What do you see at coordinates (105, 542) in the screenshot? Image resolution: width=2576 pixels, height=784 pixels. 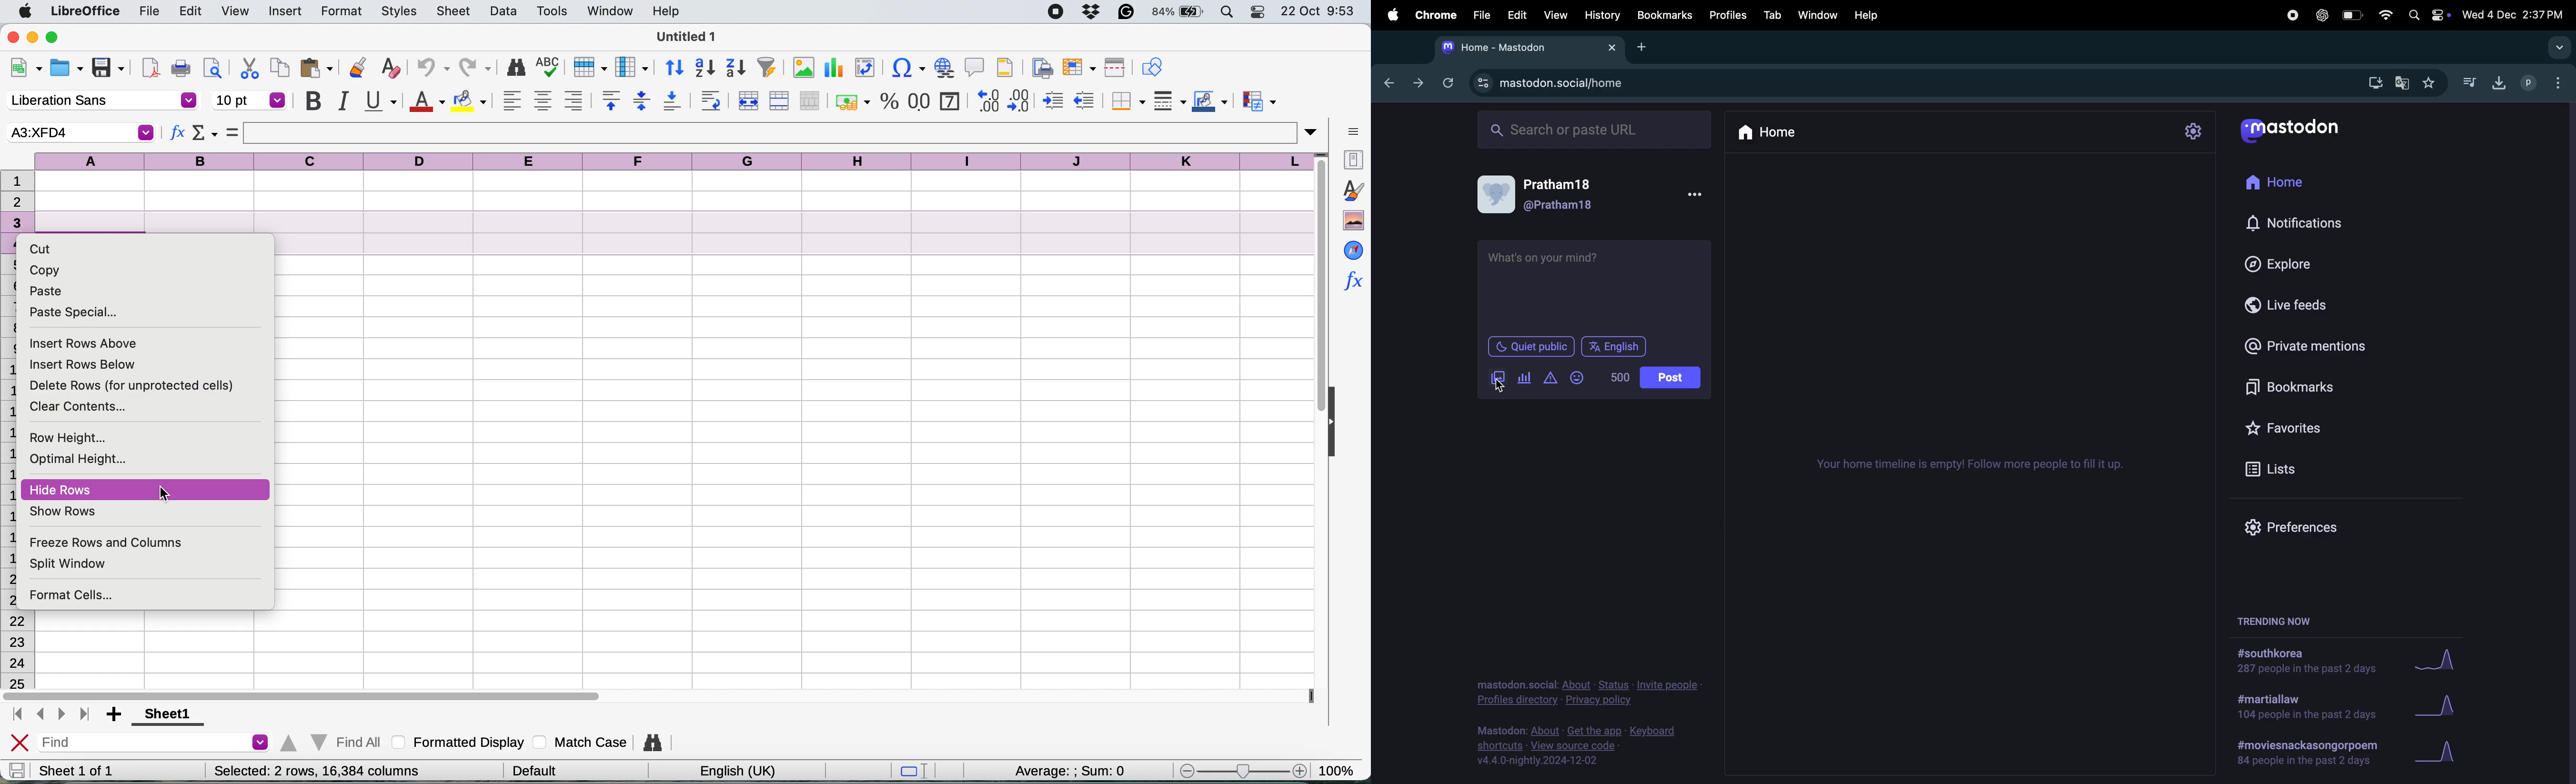 I see `freeze rows and columns` at bounding box center [105, 542].